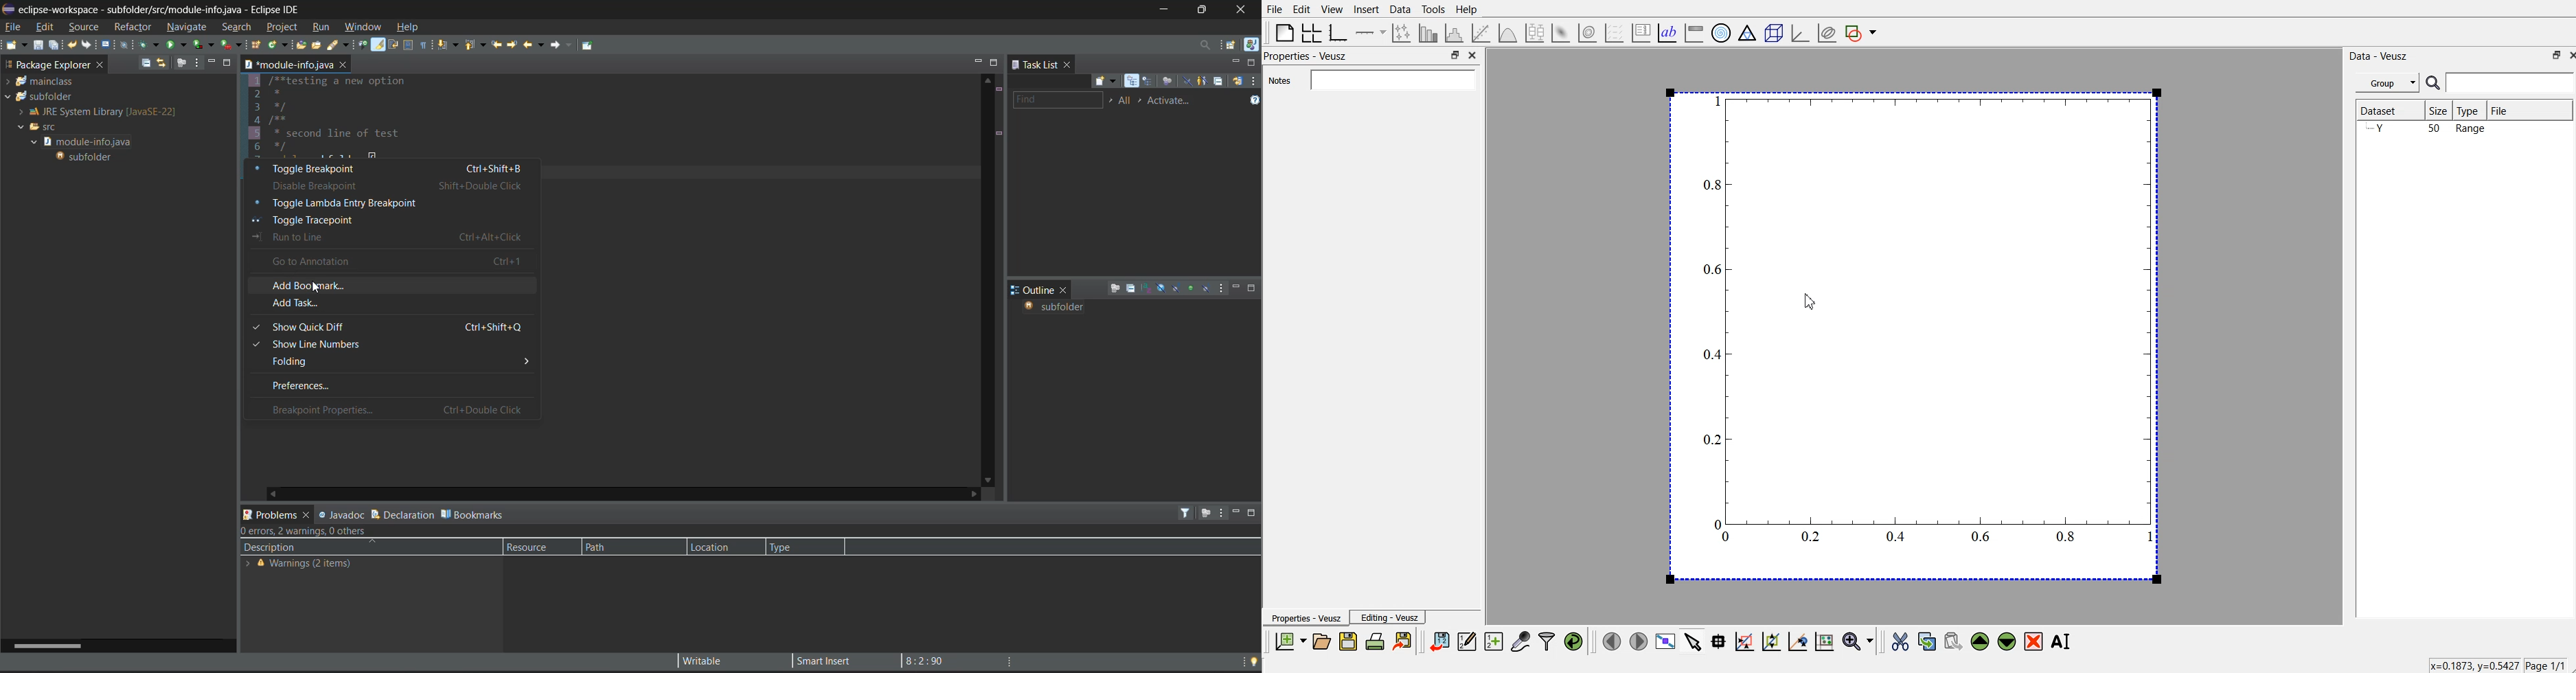 The height and width of the screenshot is (700, 2576). What do you see at coordinates (1772, 30) in the screenshot?
I see `3d scenes` at bounding box center [1772, 30].